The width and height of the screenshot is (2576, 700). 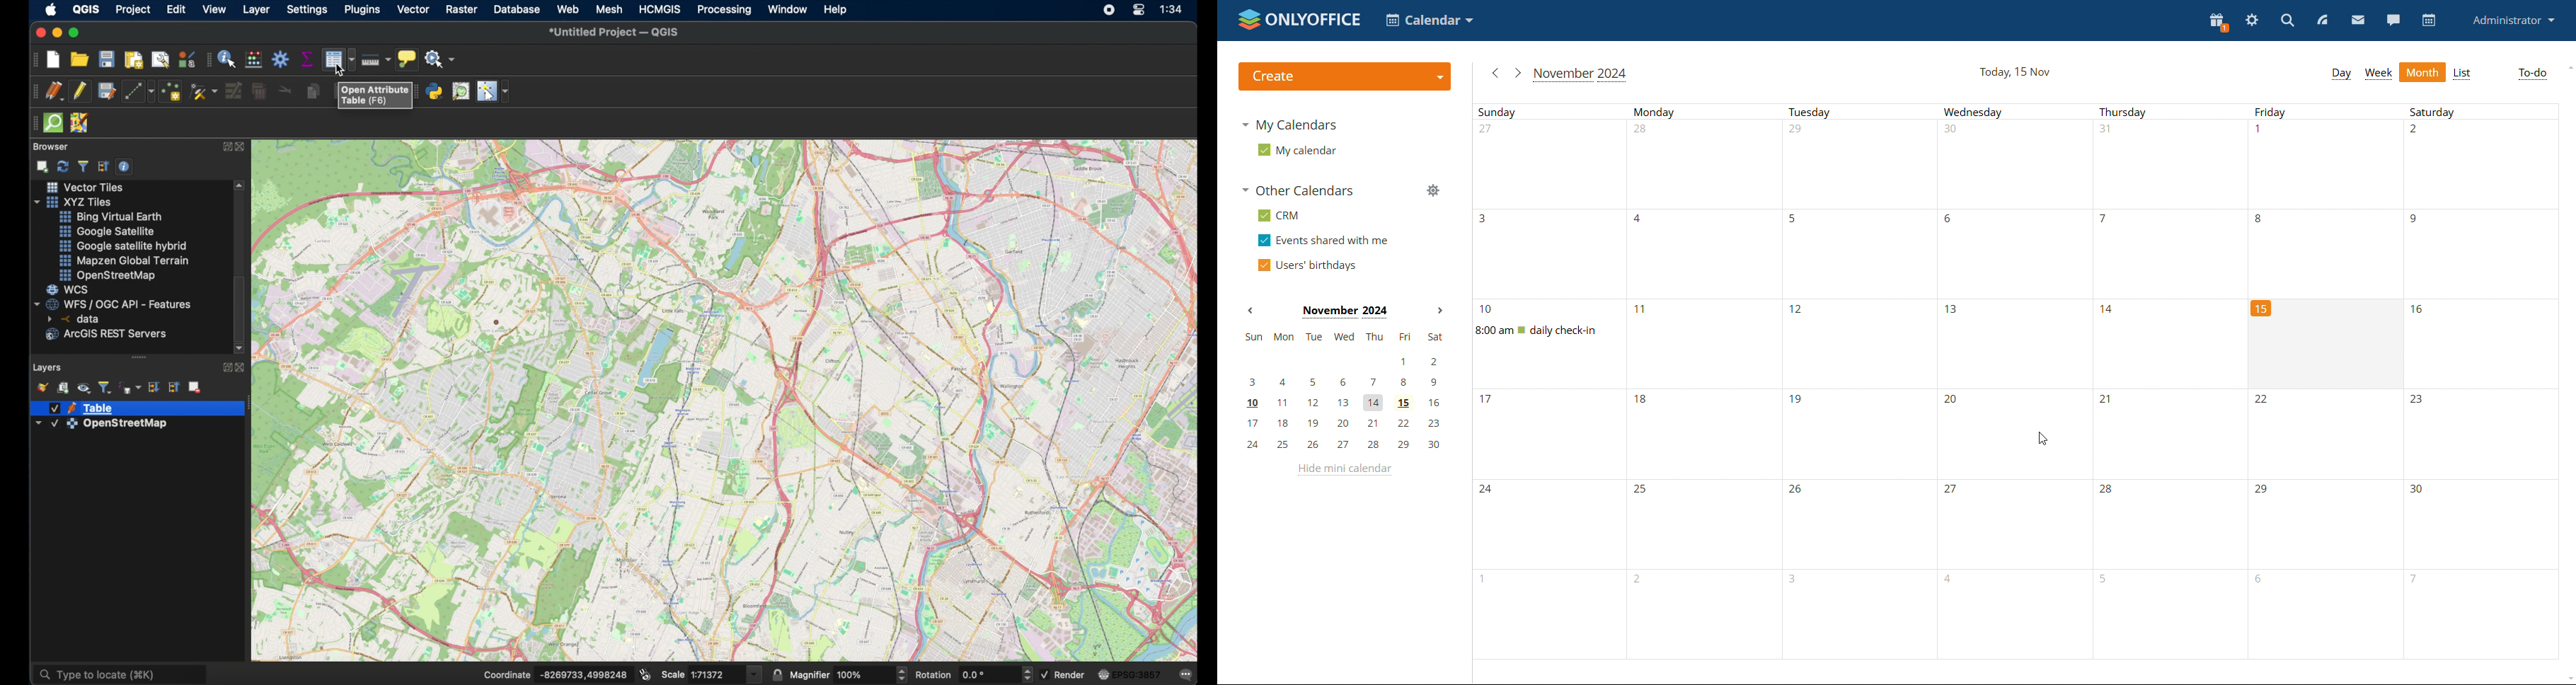 I want to click on individual day, so click(x=2480, y=113).